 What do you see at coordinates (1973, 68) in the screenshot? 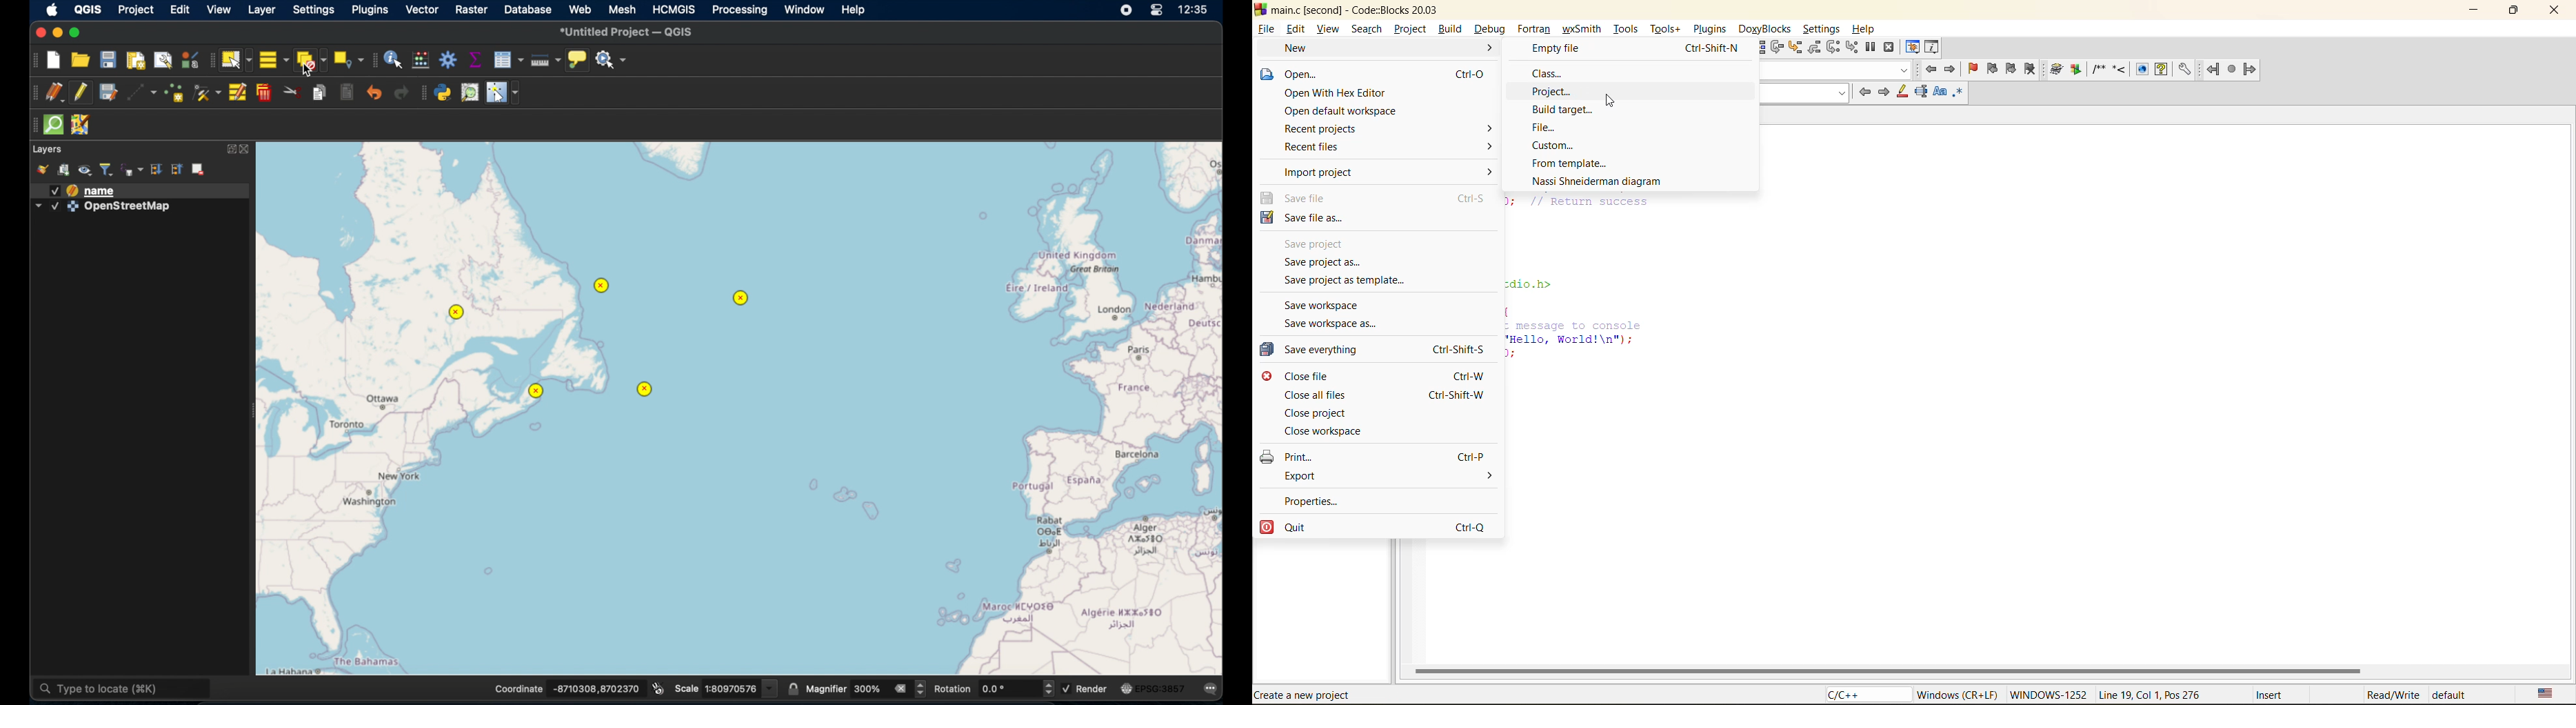
I see `toggle bookmark` at bounding box center [1973, 68].